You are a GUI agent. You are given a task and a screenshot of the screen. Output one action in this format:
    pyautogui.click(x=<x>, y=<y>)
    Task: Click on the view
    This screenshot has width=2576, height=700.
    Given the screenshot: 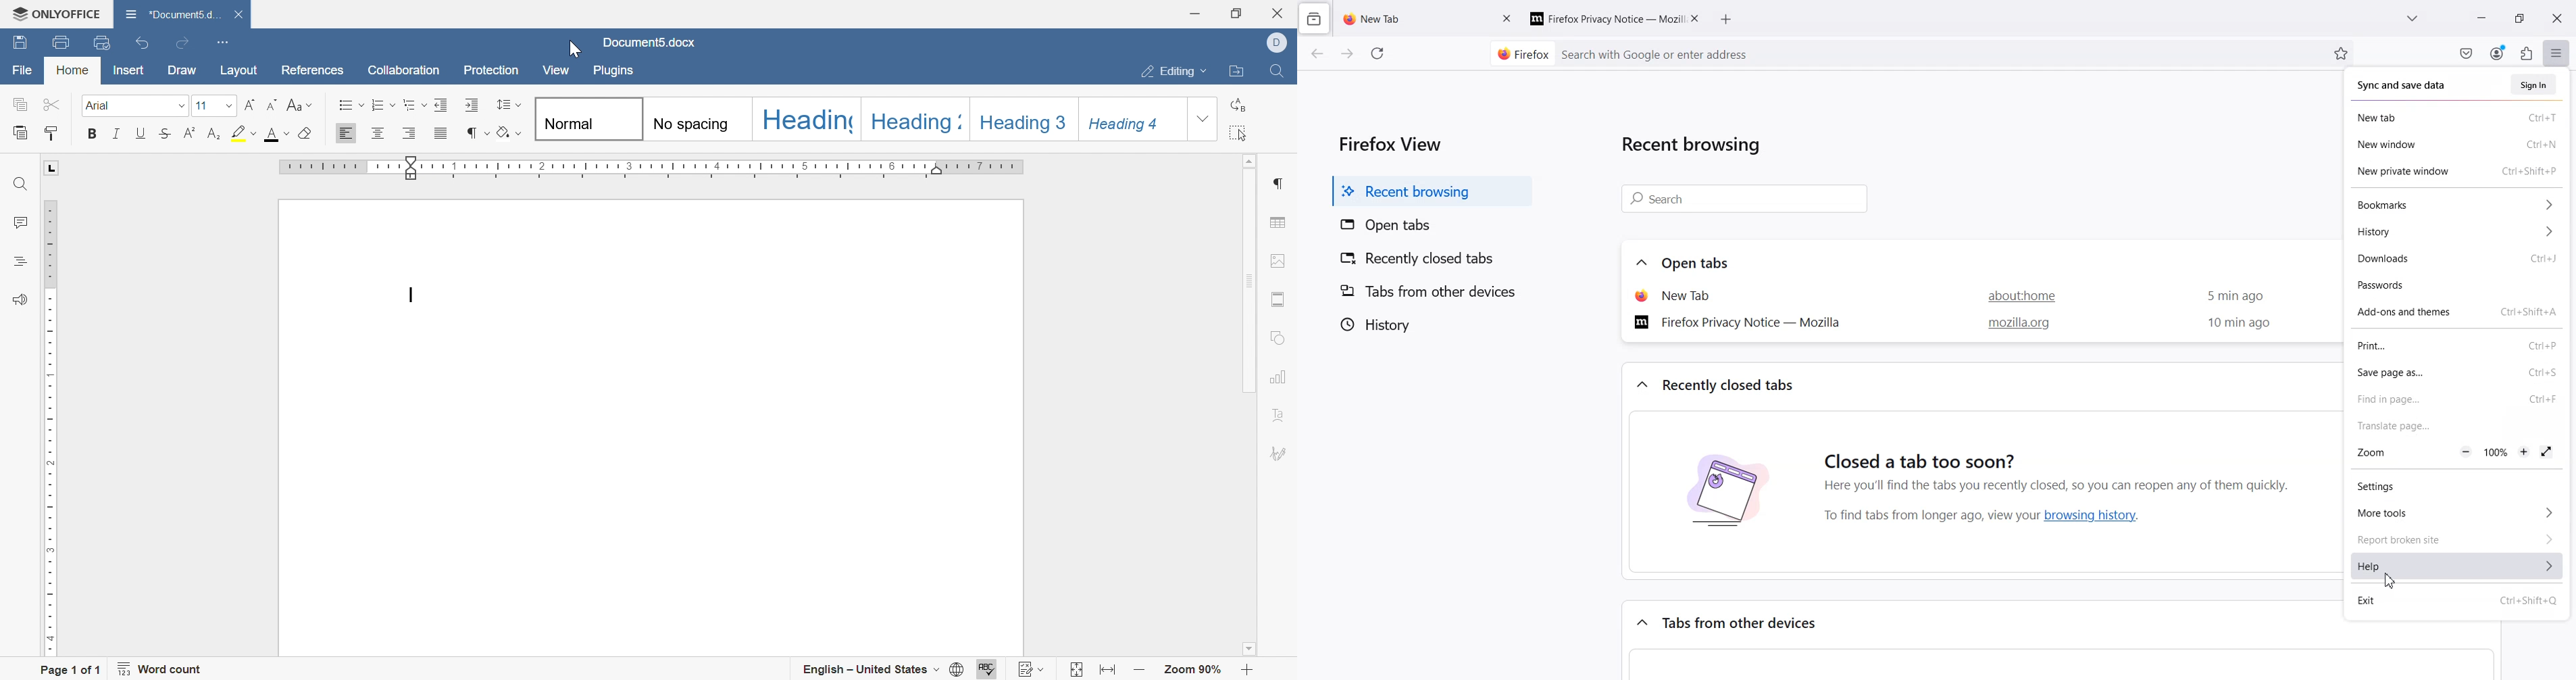 What is the action you would take?
    pyautogui.click(x=558, y=70)
    